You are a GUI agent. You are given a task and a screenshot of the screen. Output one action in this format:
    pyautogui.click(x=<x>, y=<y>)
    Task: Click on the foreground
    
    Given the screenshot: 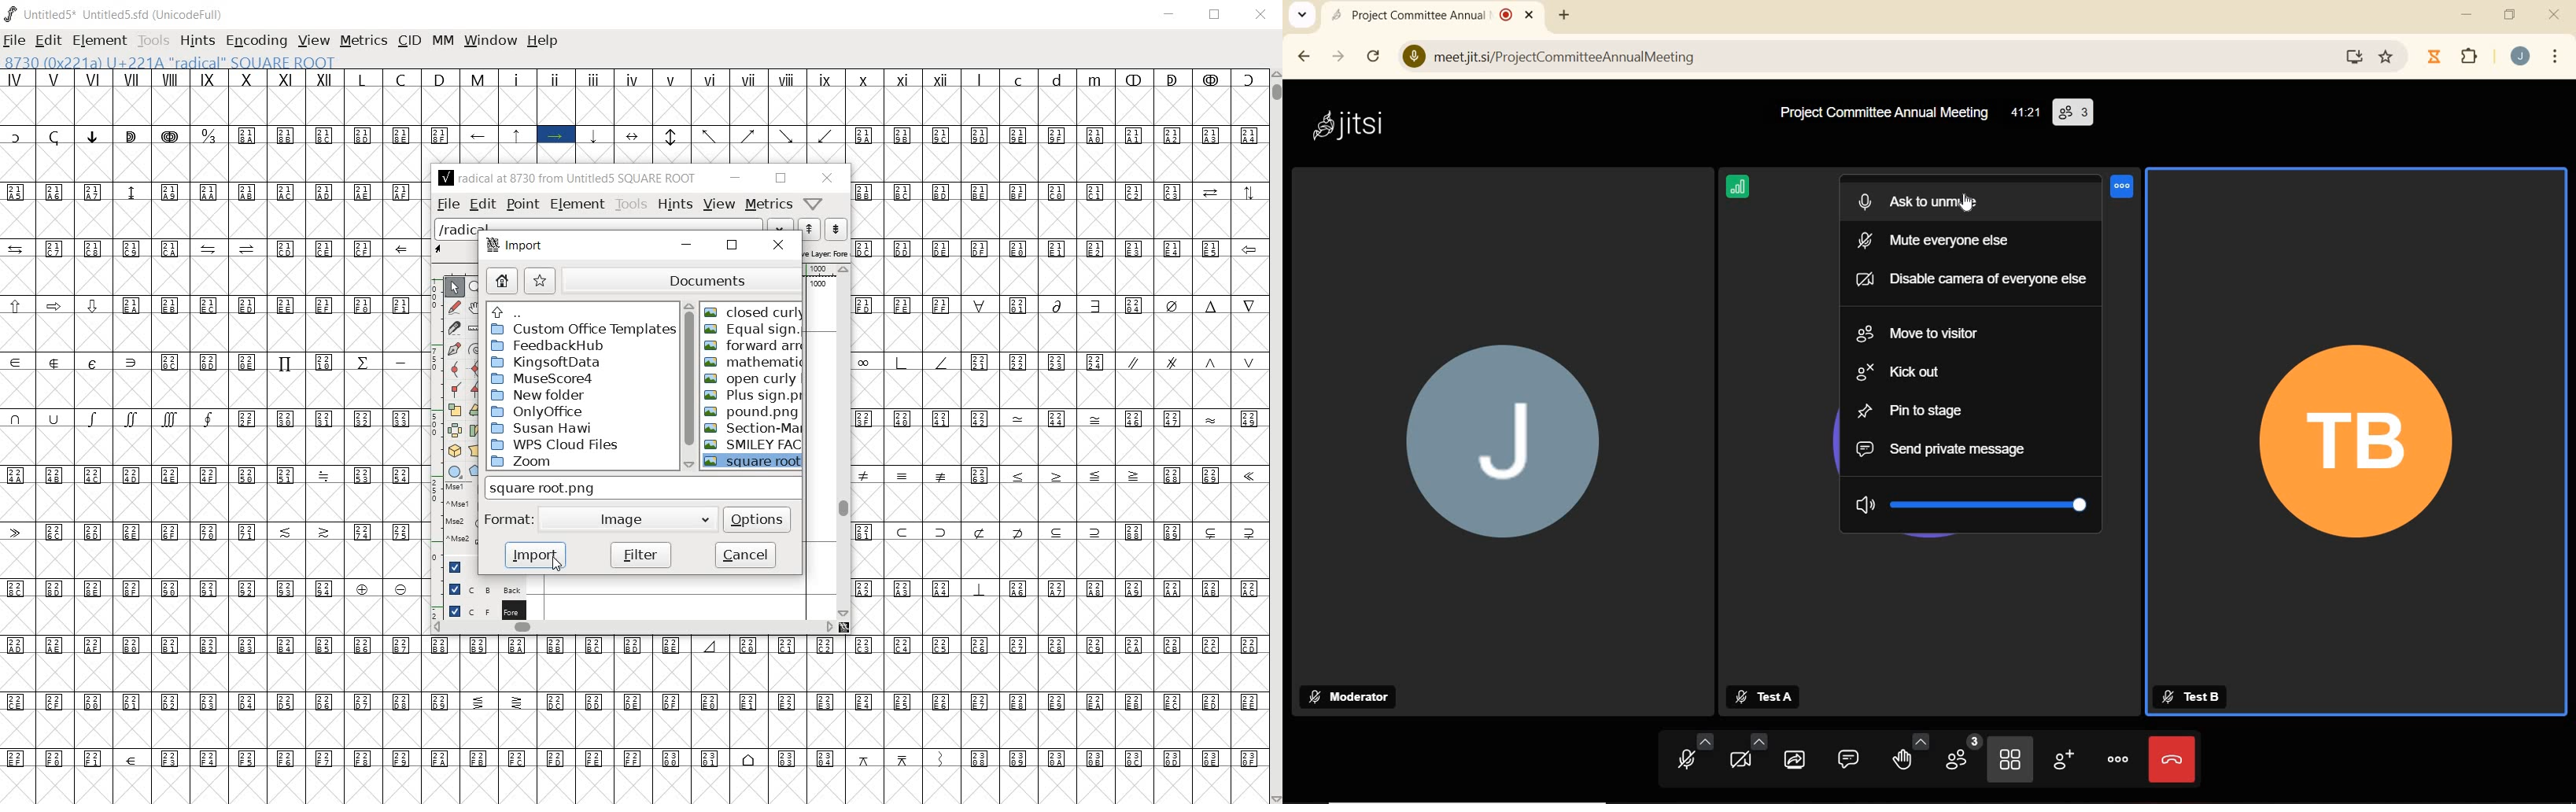 What is the action you would take?
    pyautogui.click(x=478, y=610)
    